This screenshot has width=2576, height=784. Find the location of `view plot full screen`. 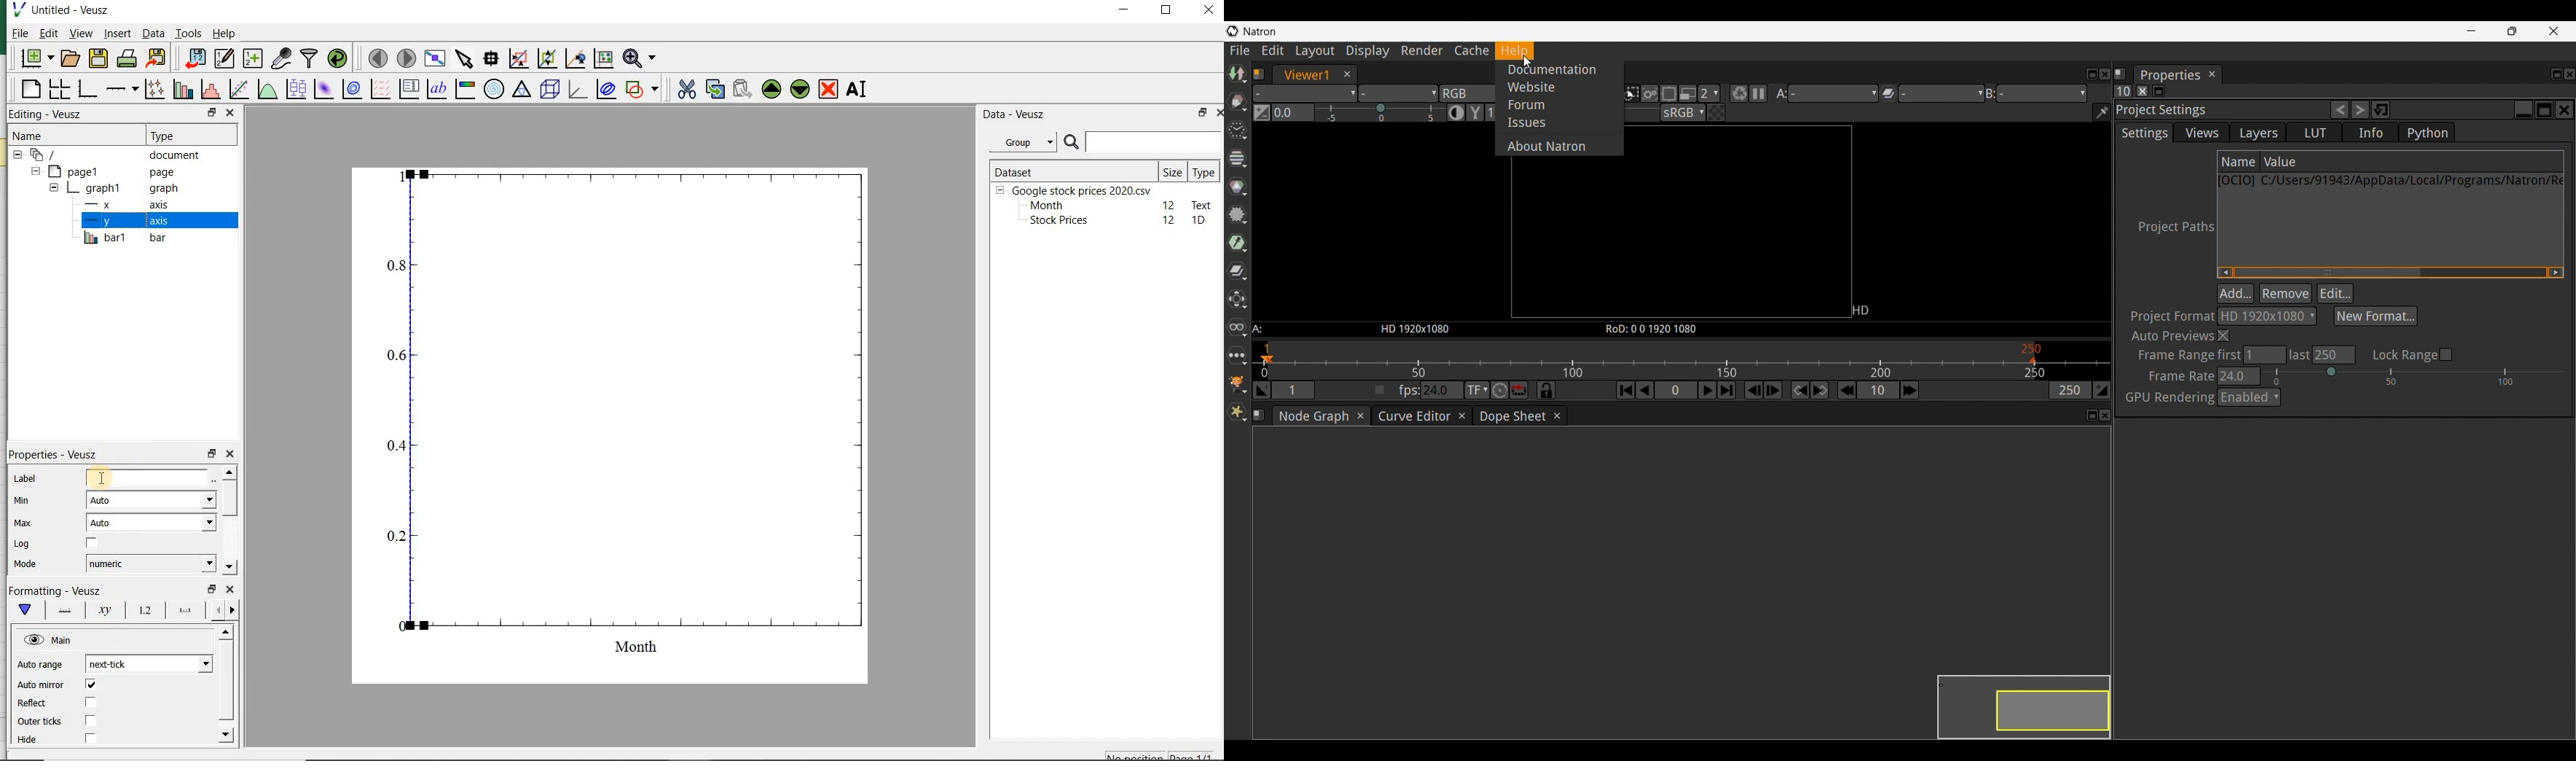

view plot full screen is located at coordinates (434, 59).